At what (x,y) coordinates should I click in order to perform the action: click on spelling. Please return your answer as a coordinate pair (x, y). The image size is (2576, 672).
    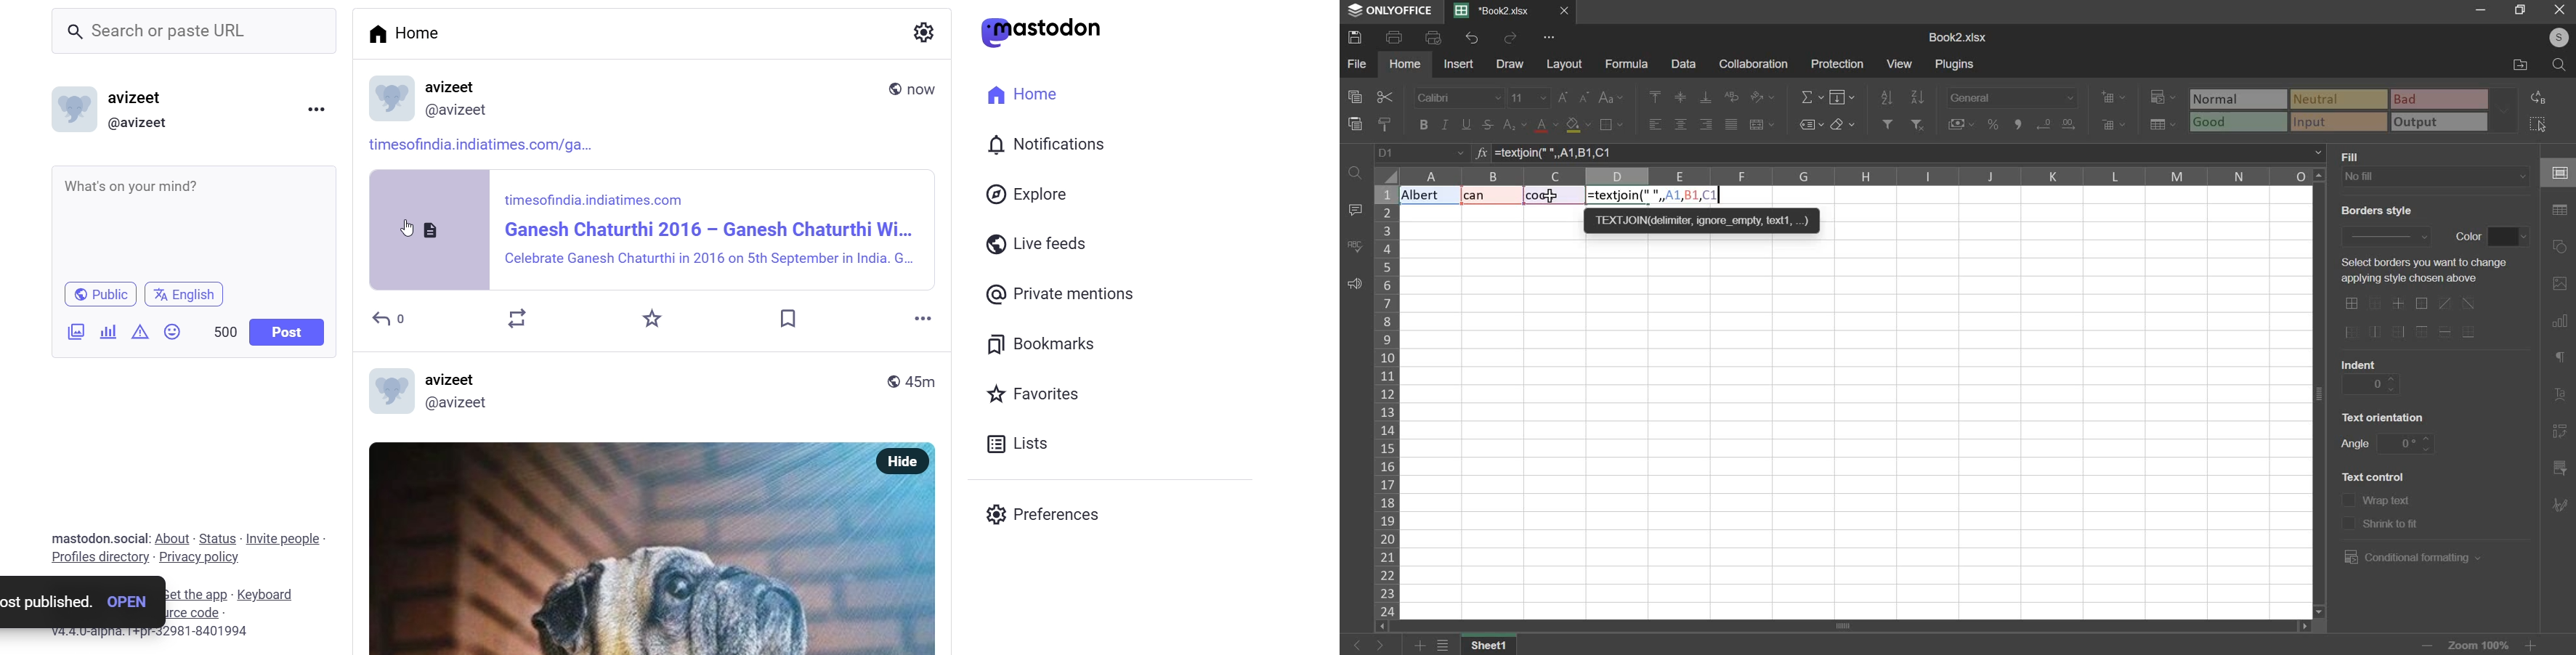
    Looking at the image, I should click on (1354, 246).